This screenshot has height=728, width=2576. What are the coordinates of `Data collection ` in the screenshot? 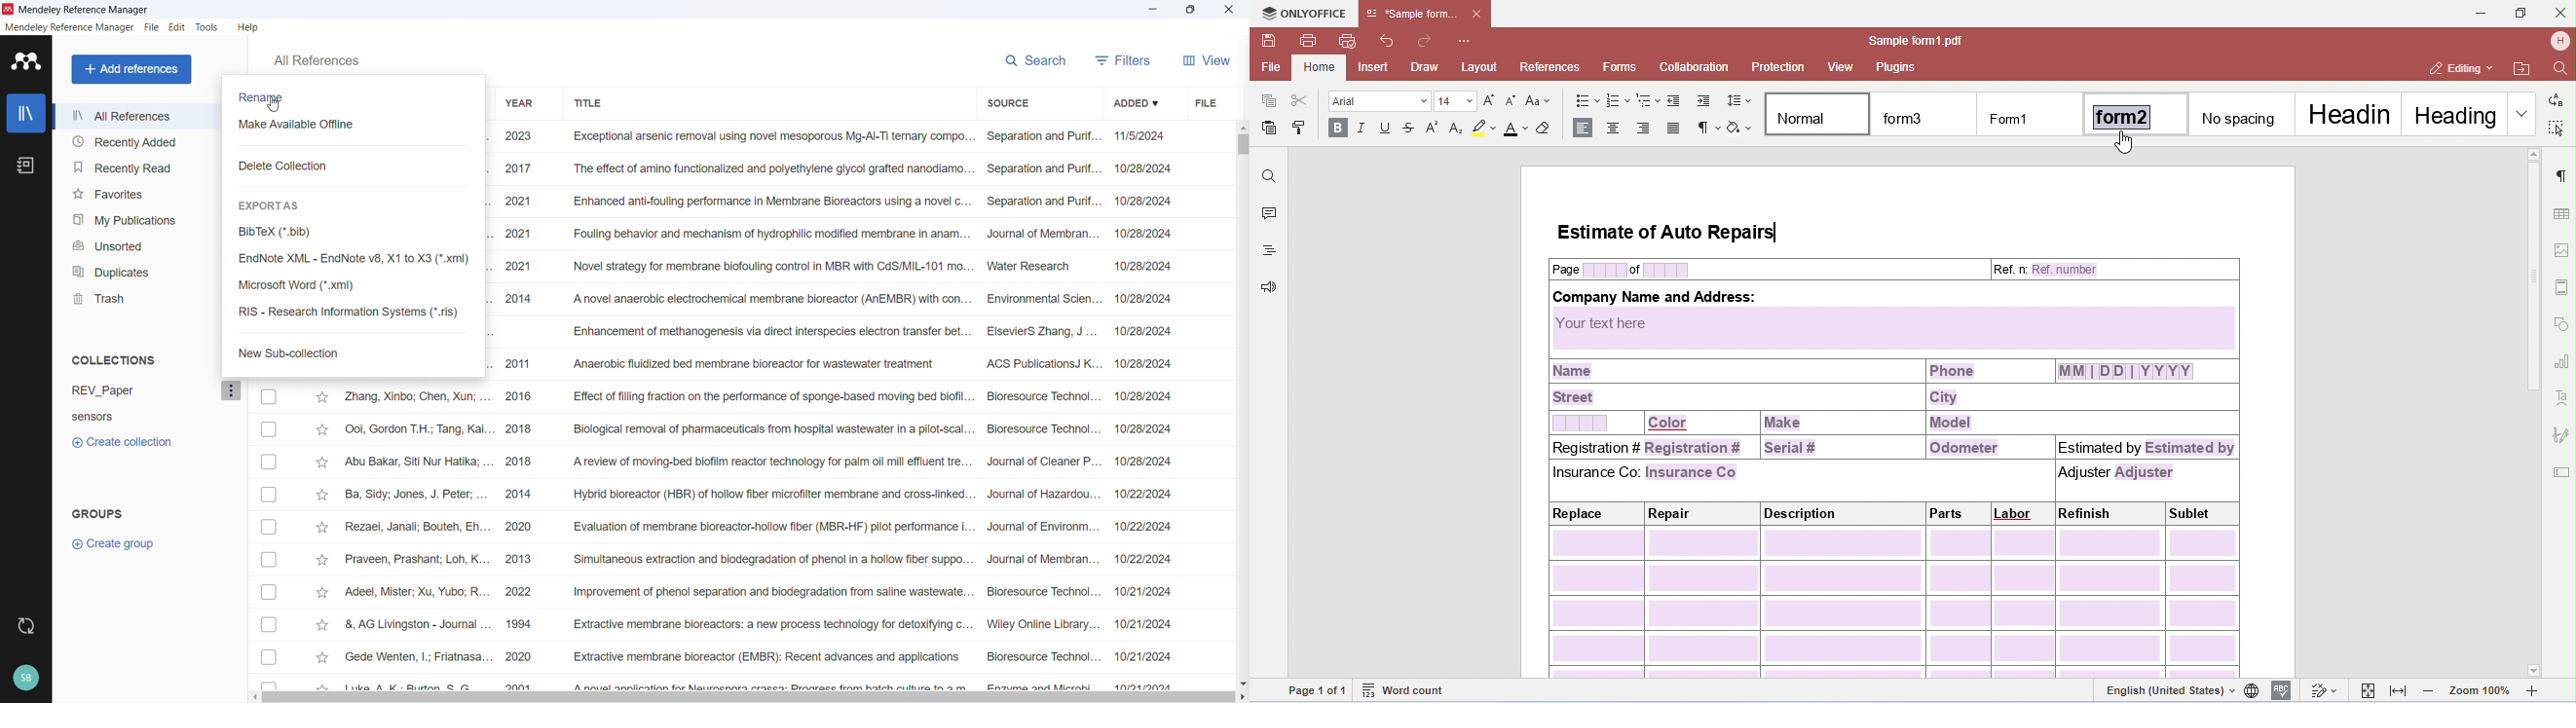 It's located at (286, 165).